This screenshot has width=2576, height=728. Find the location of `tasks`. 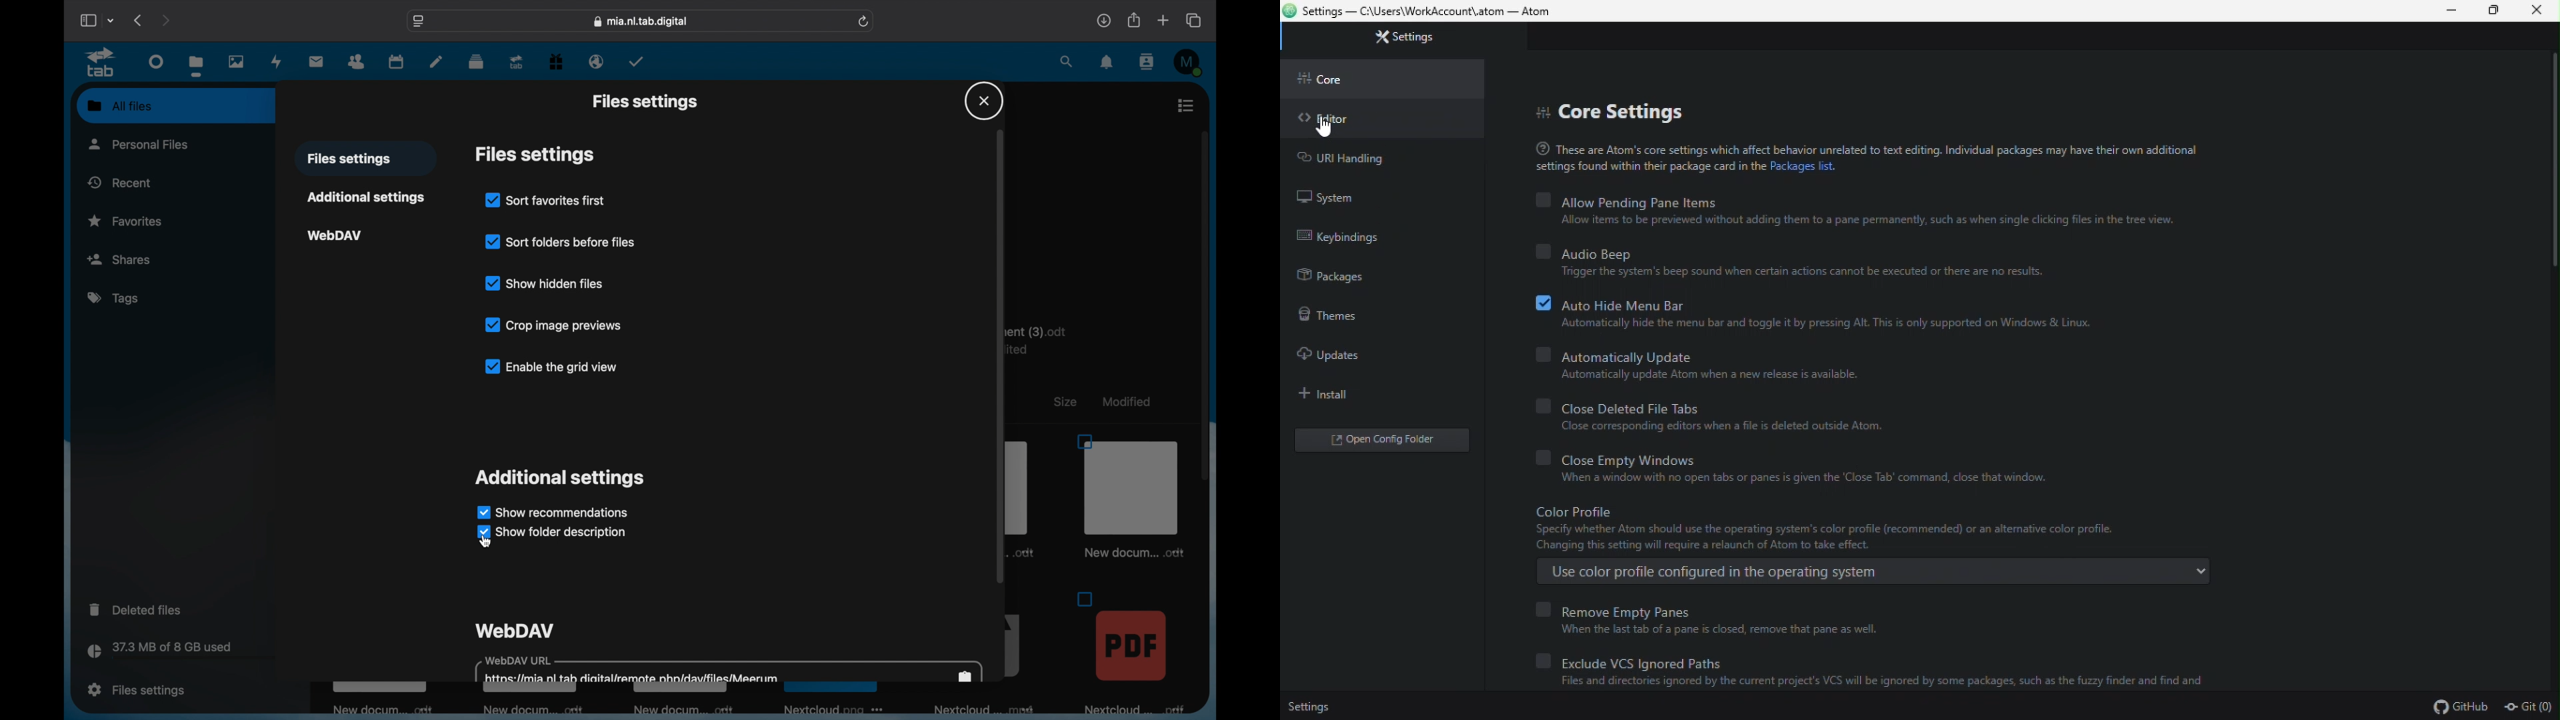

tasks is located at coordinates (636, 61).